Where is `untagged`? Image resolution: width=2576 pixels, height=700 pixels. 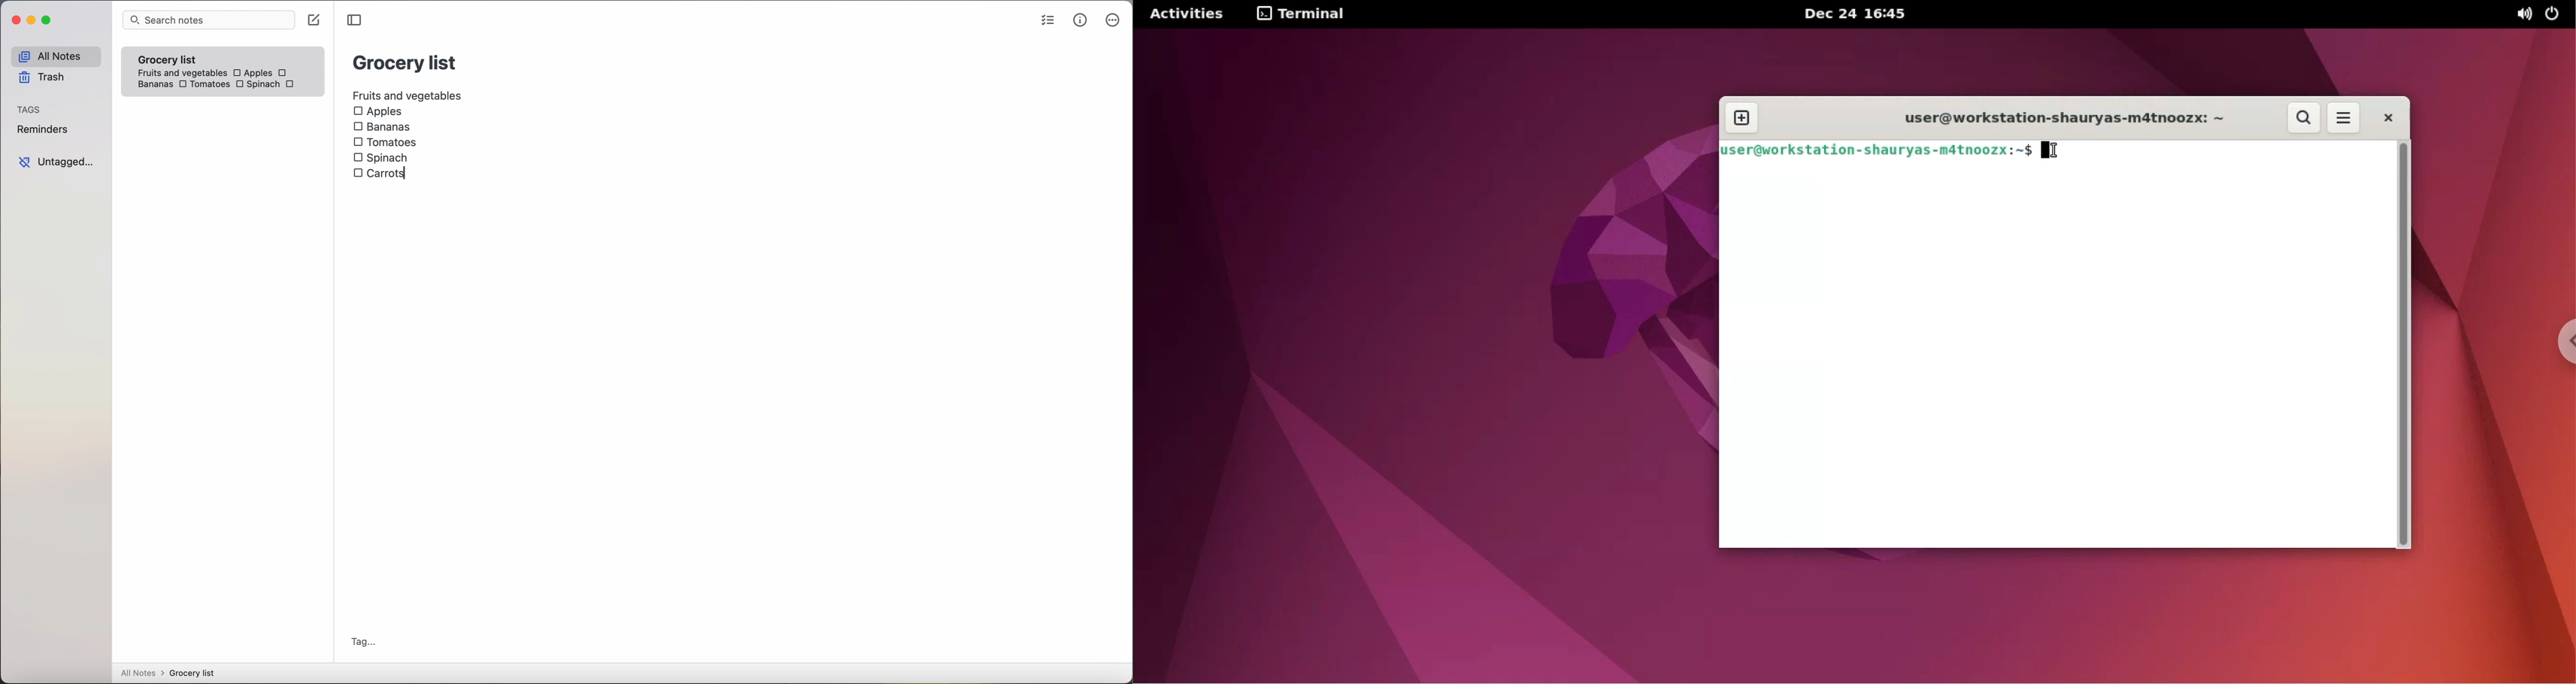 untagged is located at coordinates (56, 162).